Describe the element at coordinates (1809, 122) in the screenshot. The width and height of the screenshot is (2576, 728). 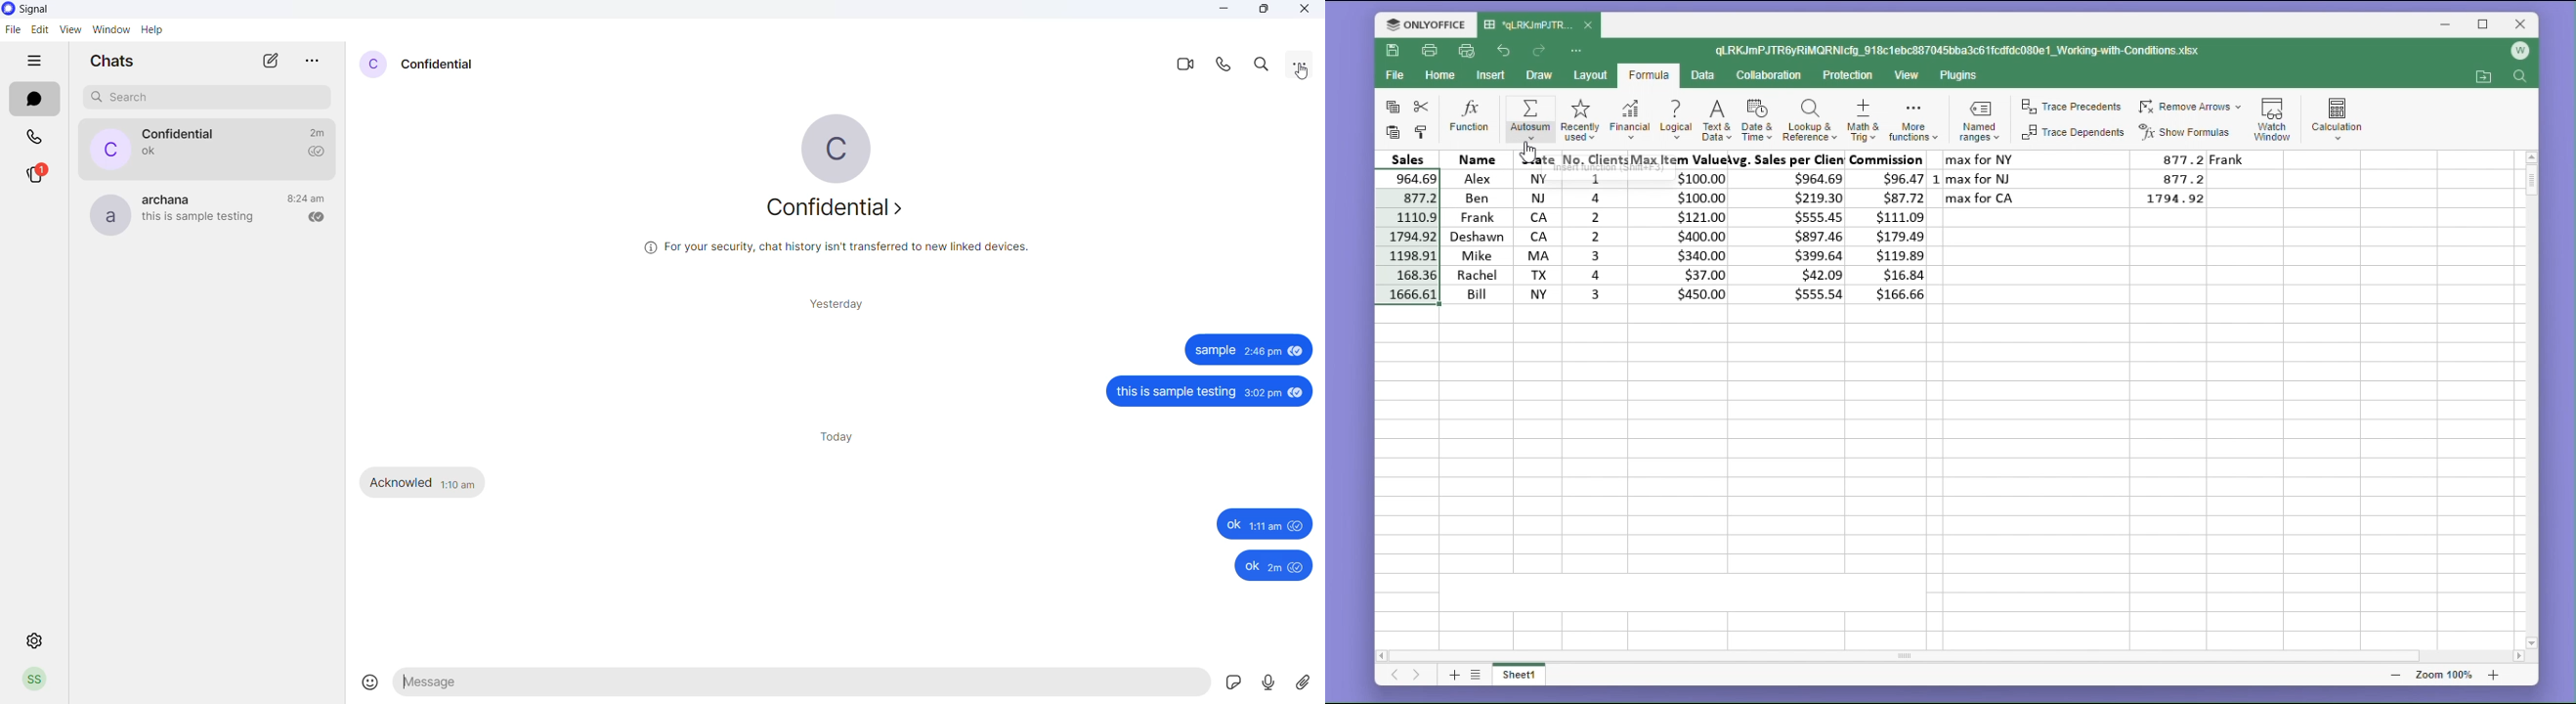
I see `lookup and reference` at that location.